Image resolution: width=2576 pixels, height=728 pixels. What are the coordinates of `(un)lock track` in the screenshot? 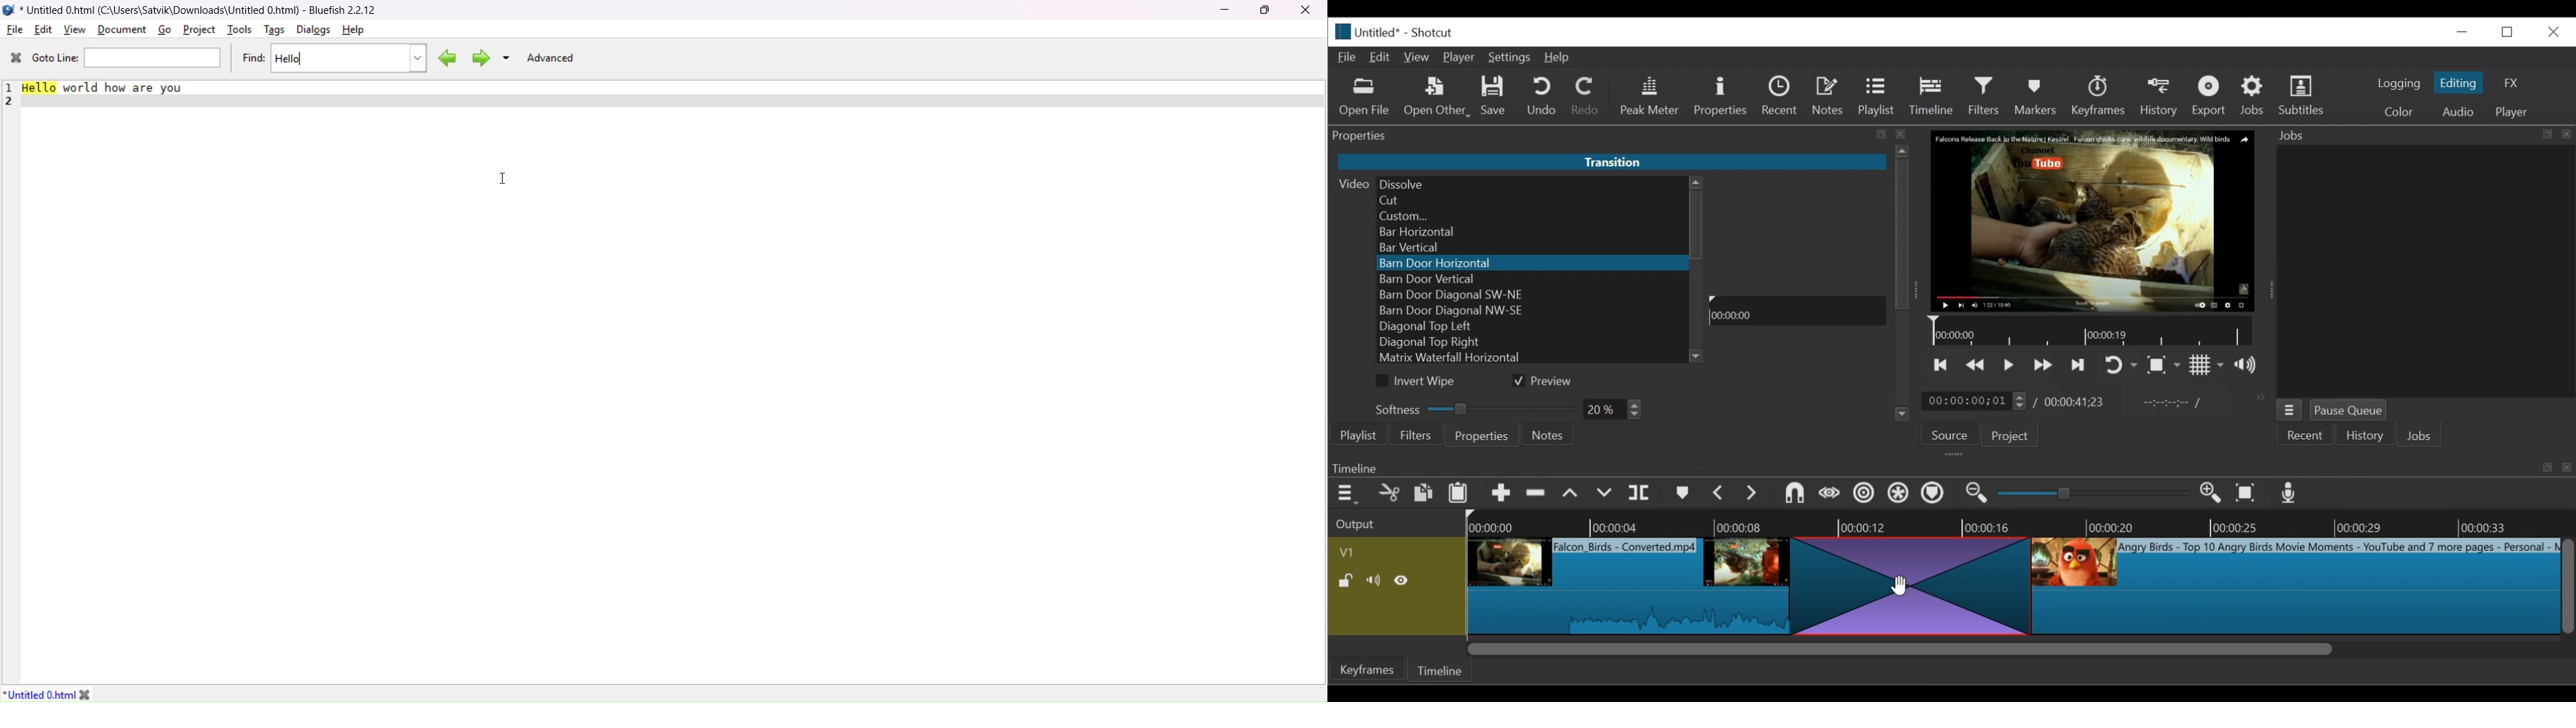 It's located at (1349, 581).